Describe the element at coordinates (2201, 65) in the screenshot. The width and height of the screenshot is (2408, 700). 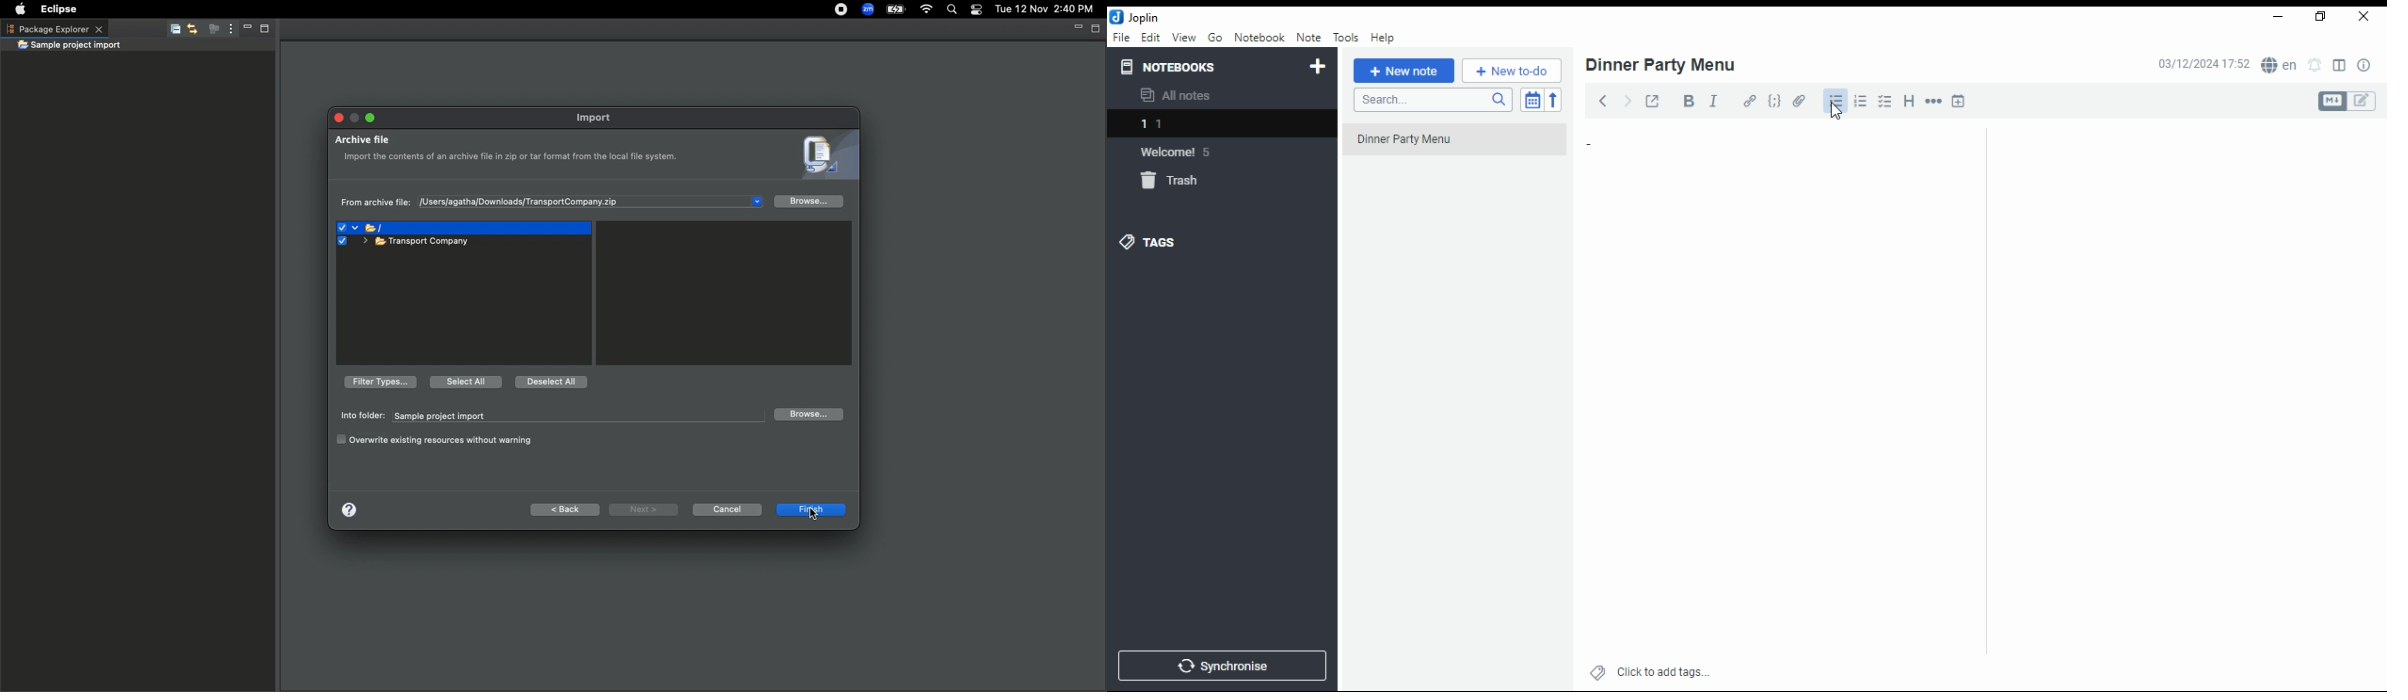
I see `03/12/2024 17:51` at that location.